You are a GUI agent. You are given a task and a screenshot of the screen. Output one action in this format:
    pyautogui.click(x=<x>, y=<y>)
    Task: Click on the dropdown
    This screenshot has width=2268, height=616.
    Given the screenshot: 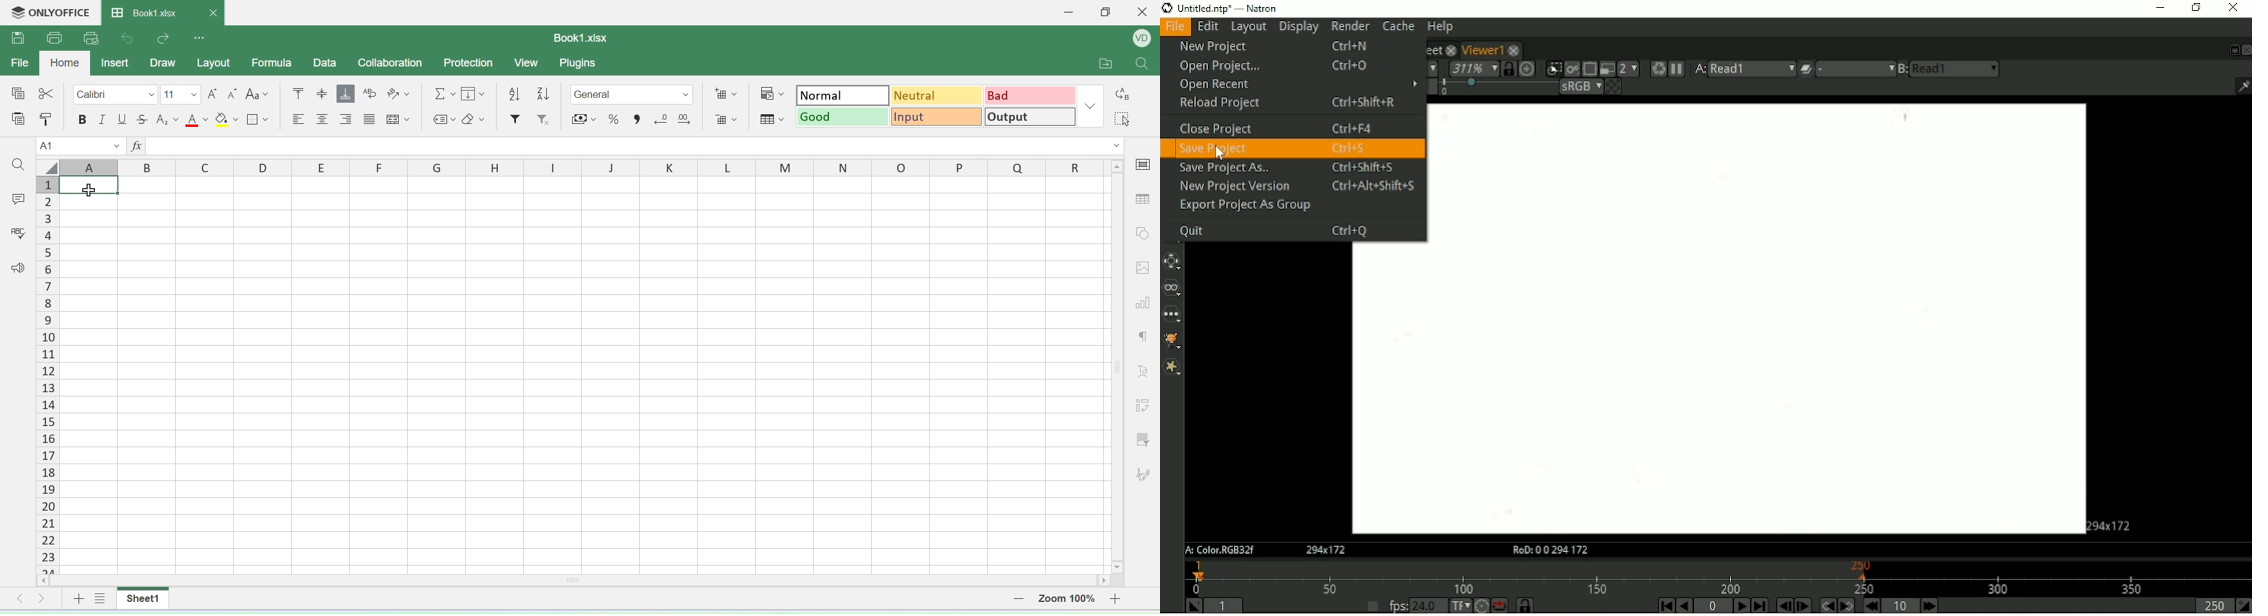 What is the action you would take?
    pyautogui.click(x=1092, y=107)
    